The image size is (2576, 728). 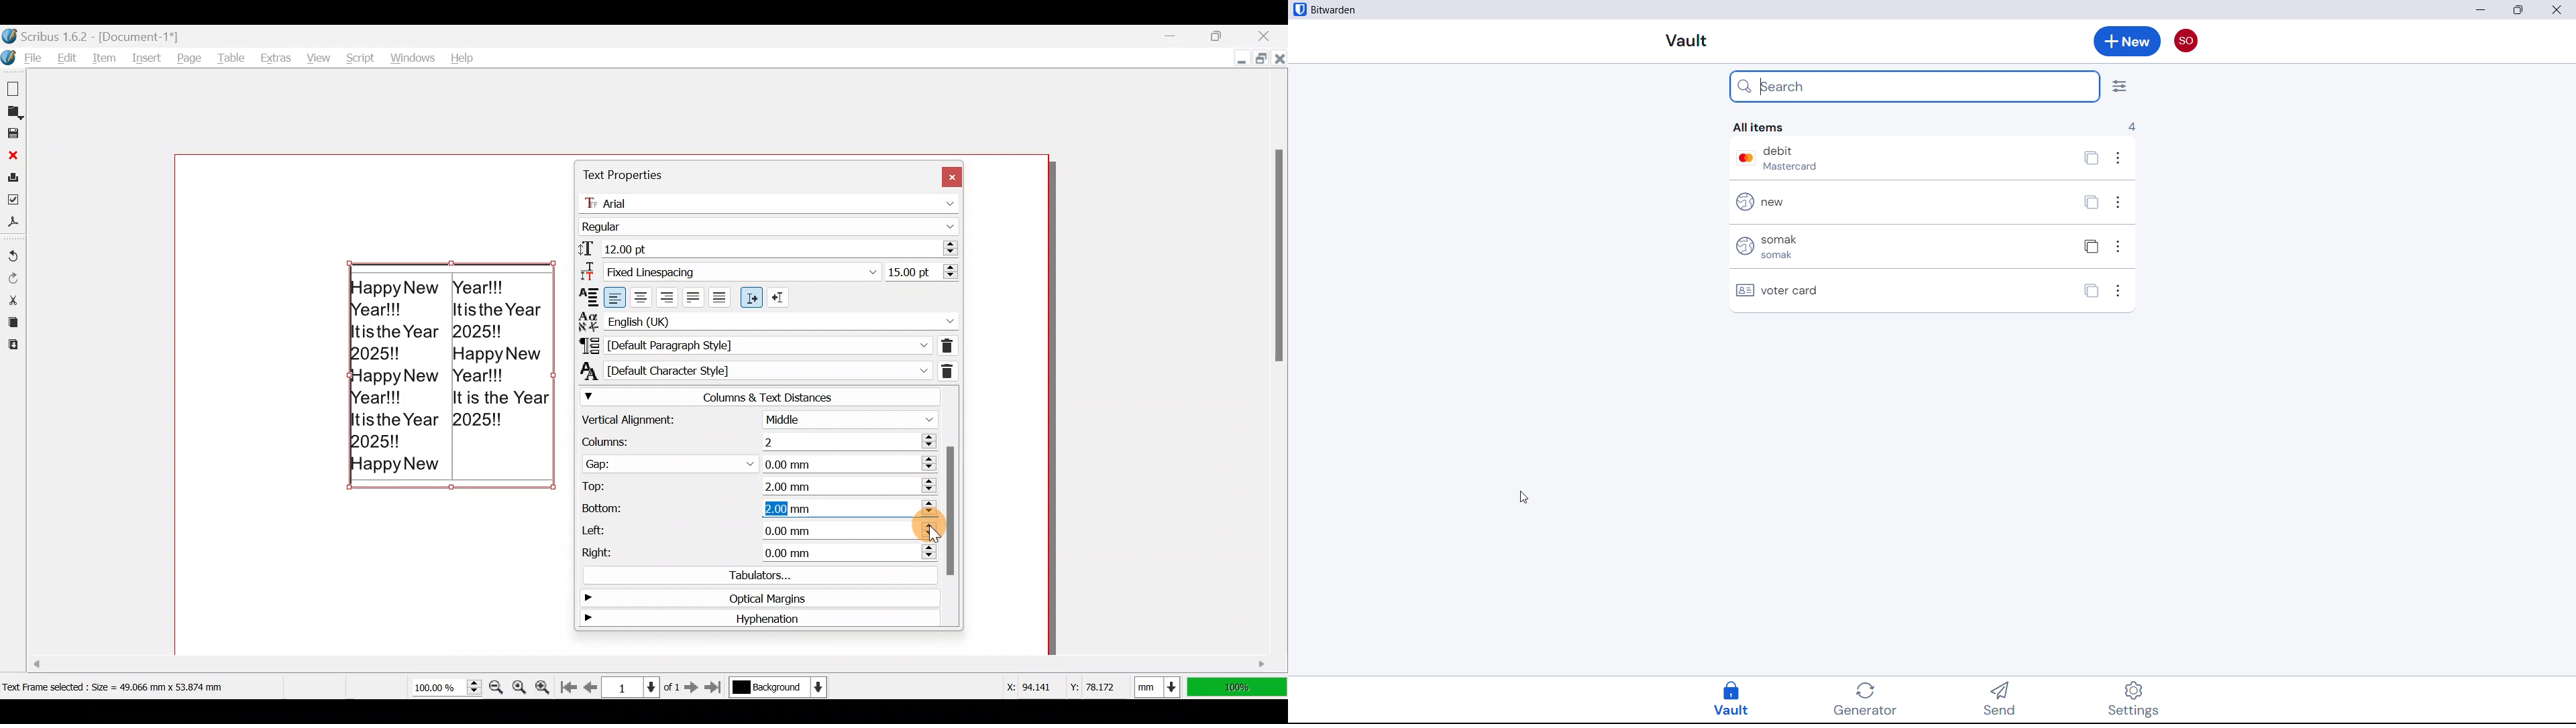 I want to click on Dimension of selected text frame, so click(x=131, y=686).